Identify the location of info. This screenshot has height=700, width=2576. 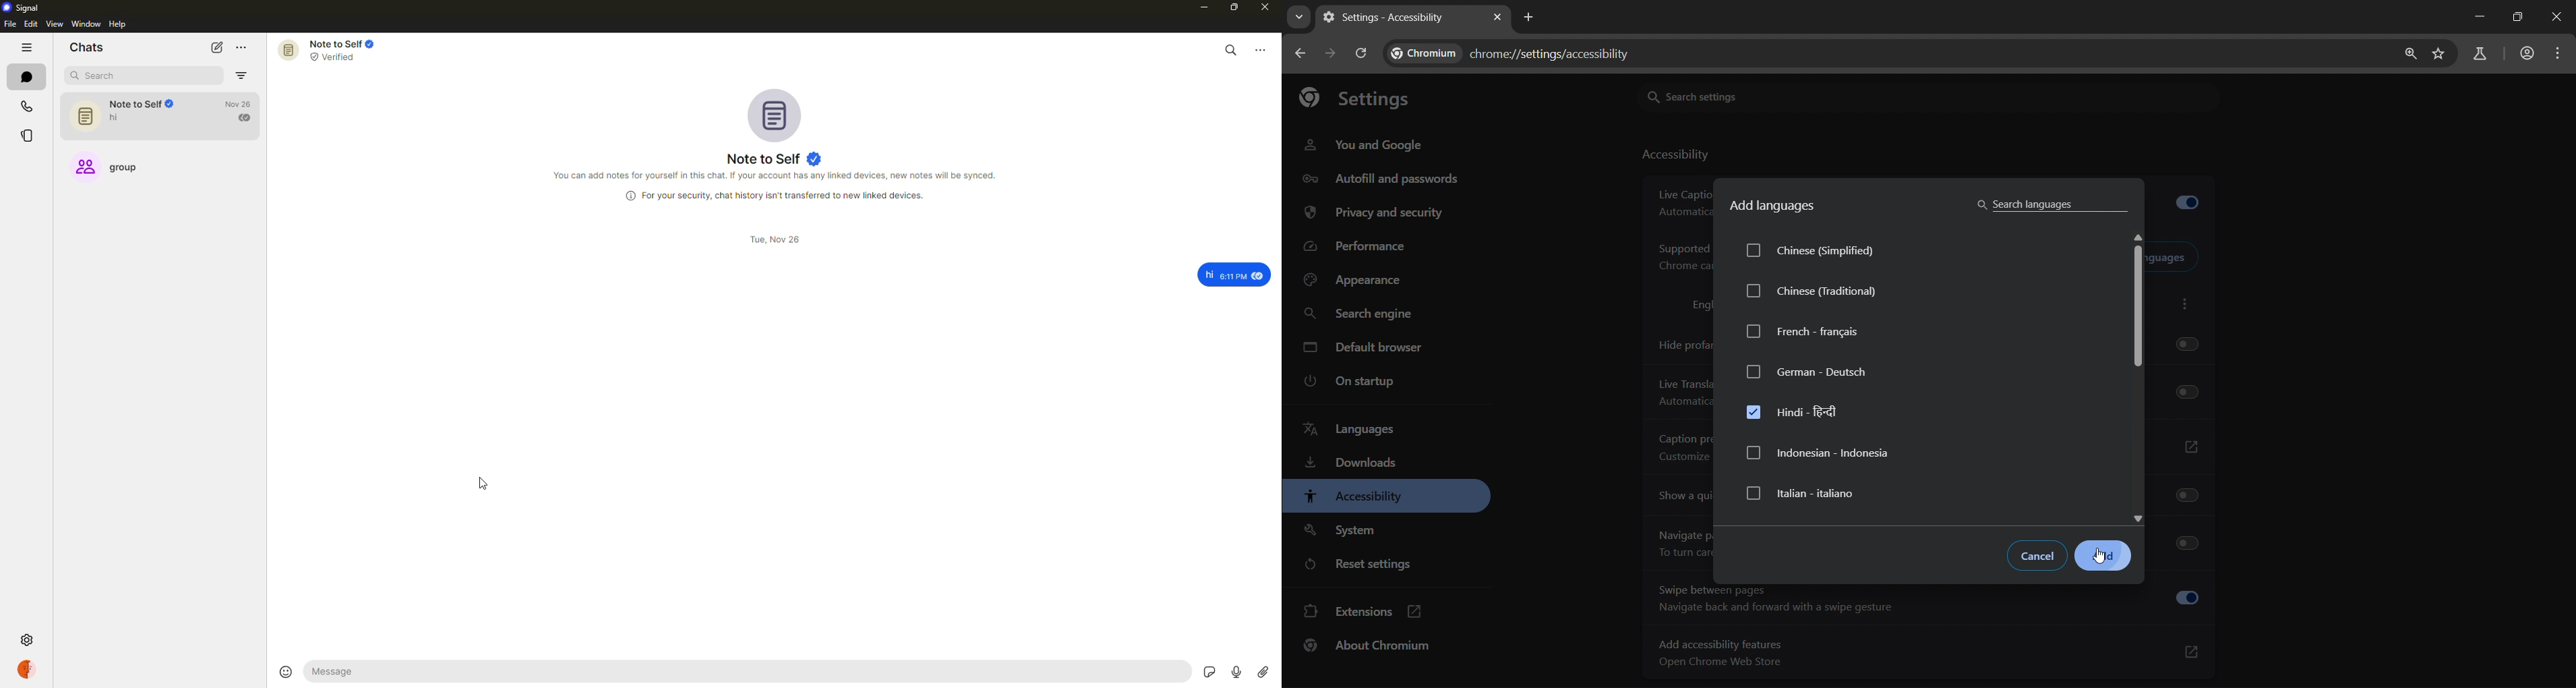
(778, 196).